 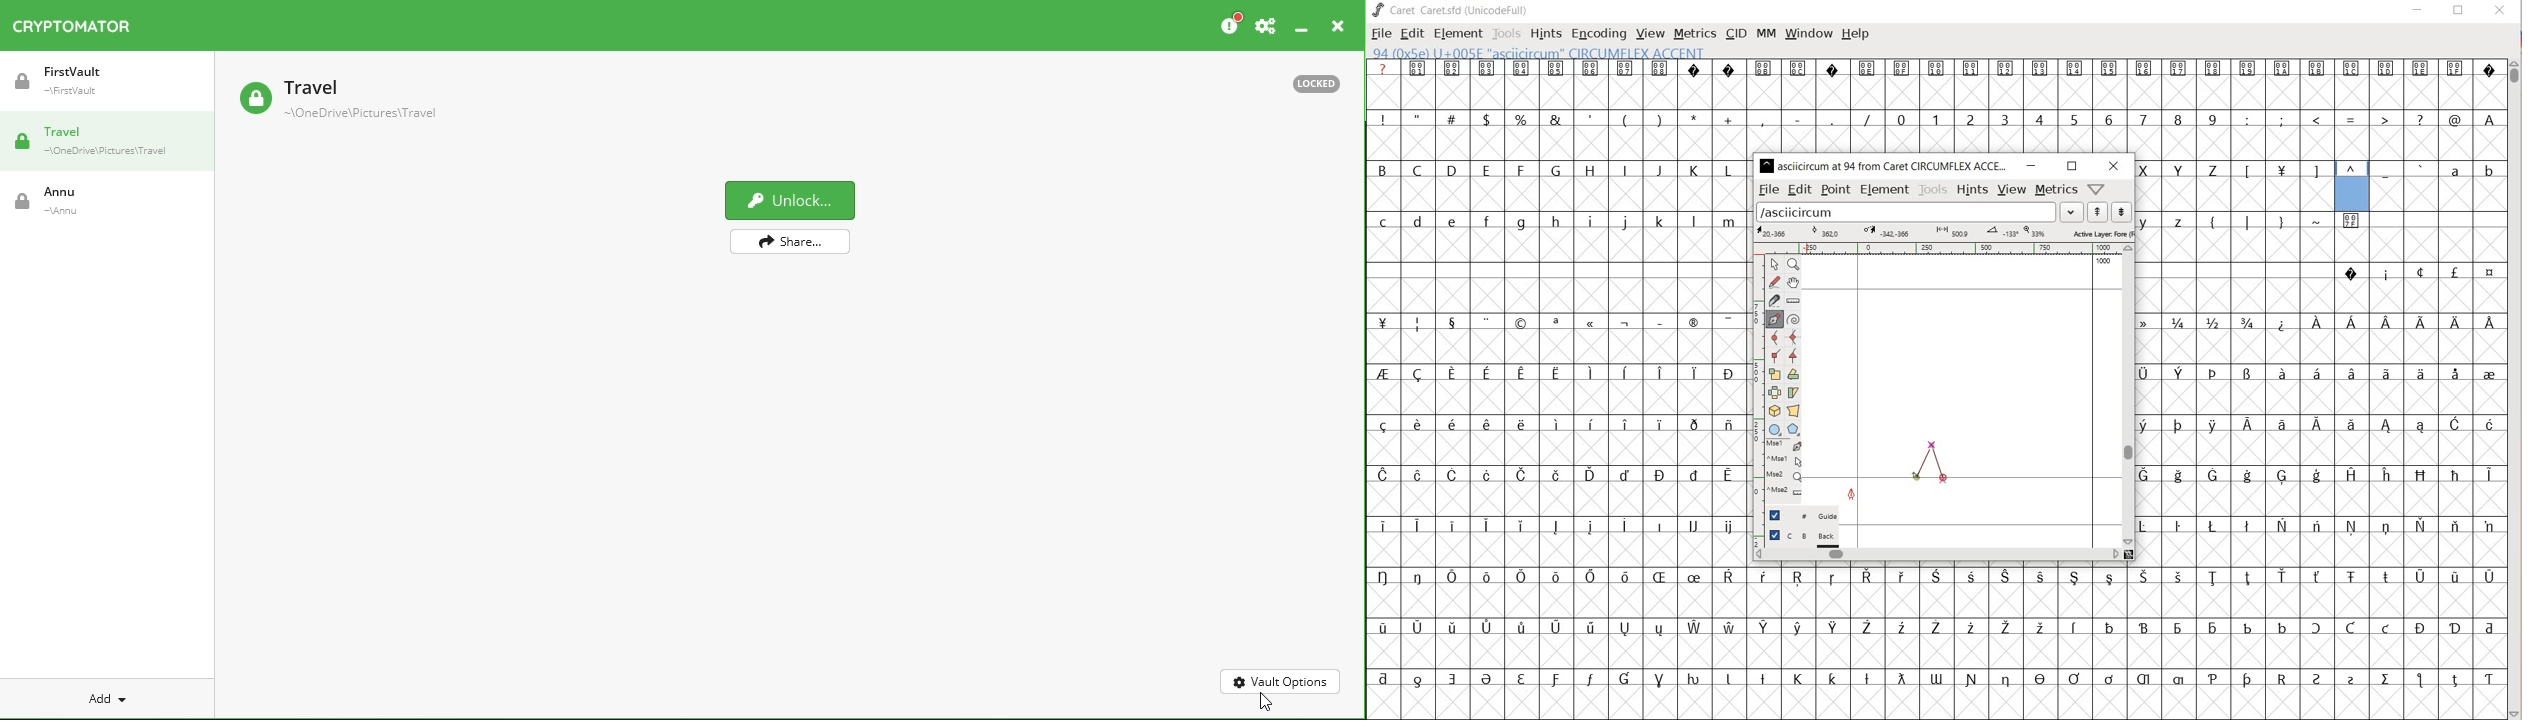 I want to click on FirstVault, so click(x=110, y=88).